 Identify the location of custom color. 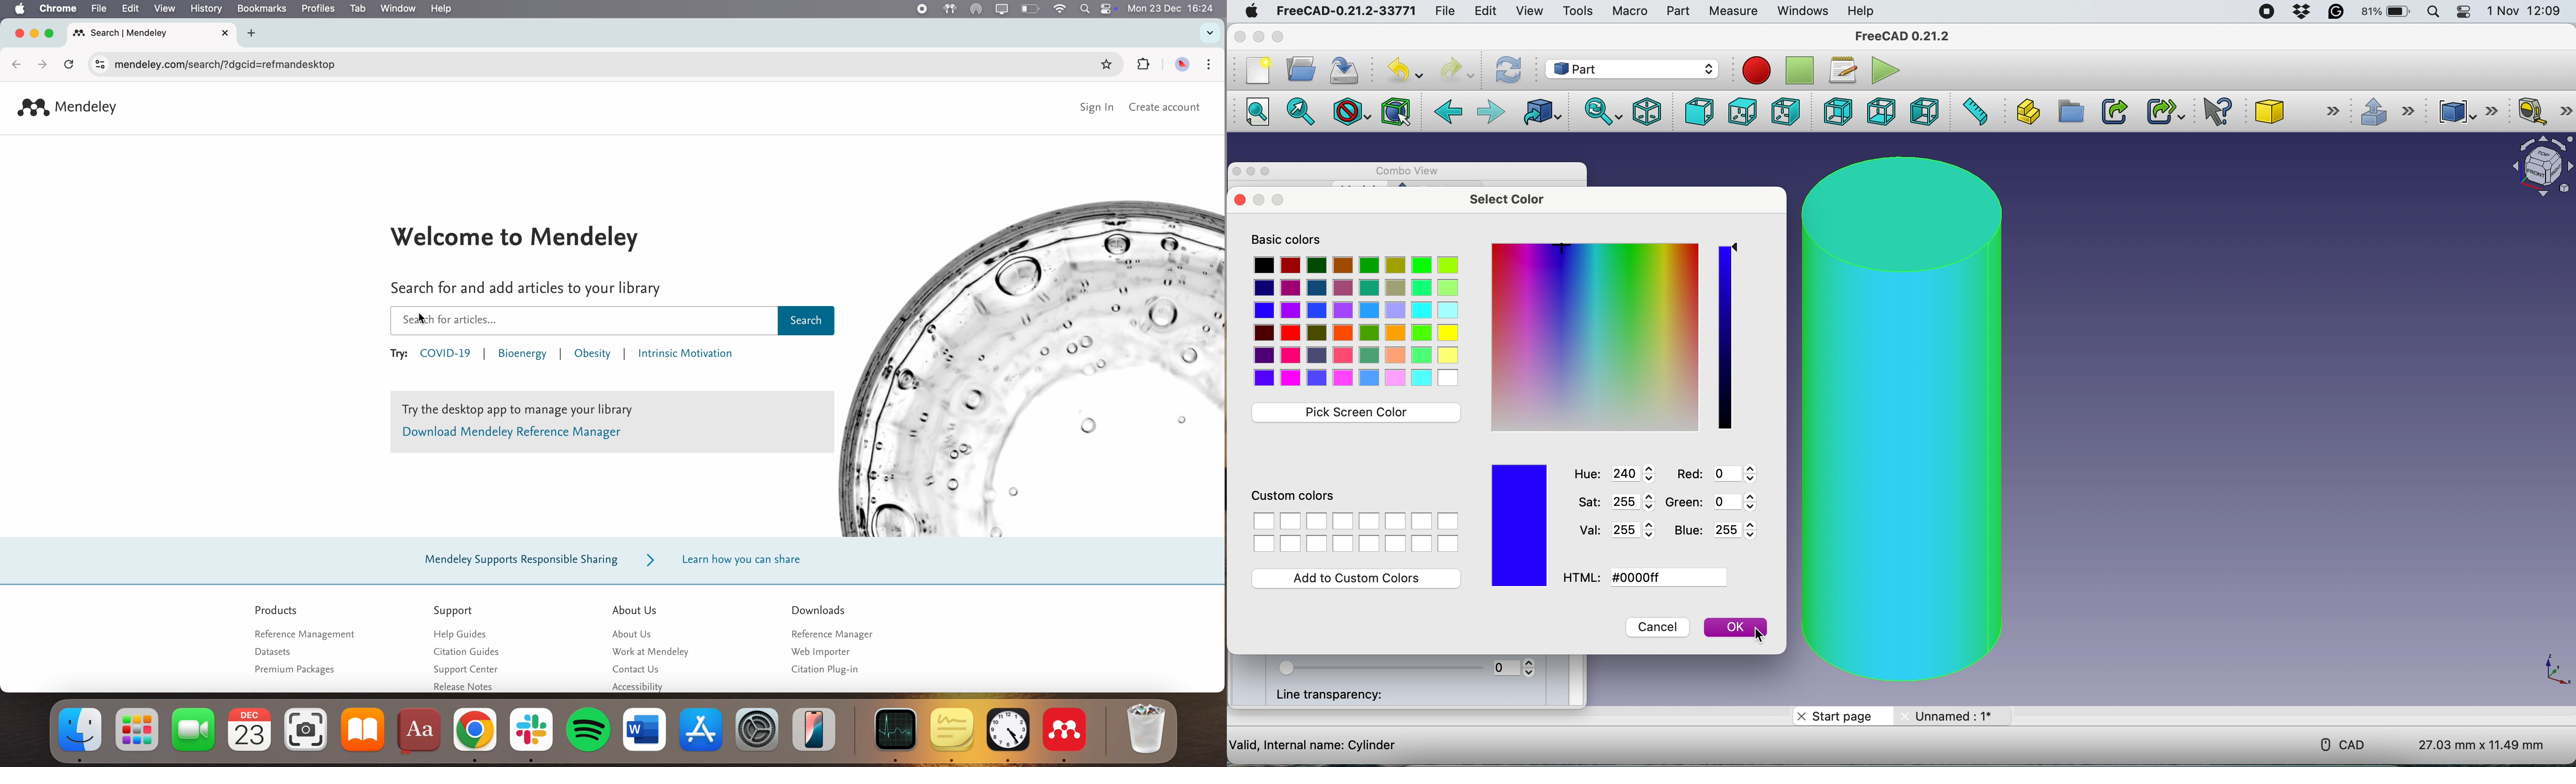
(1352, 521).